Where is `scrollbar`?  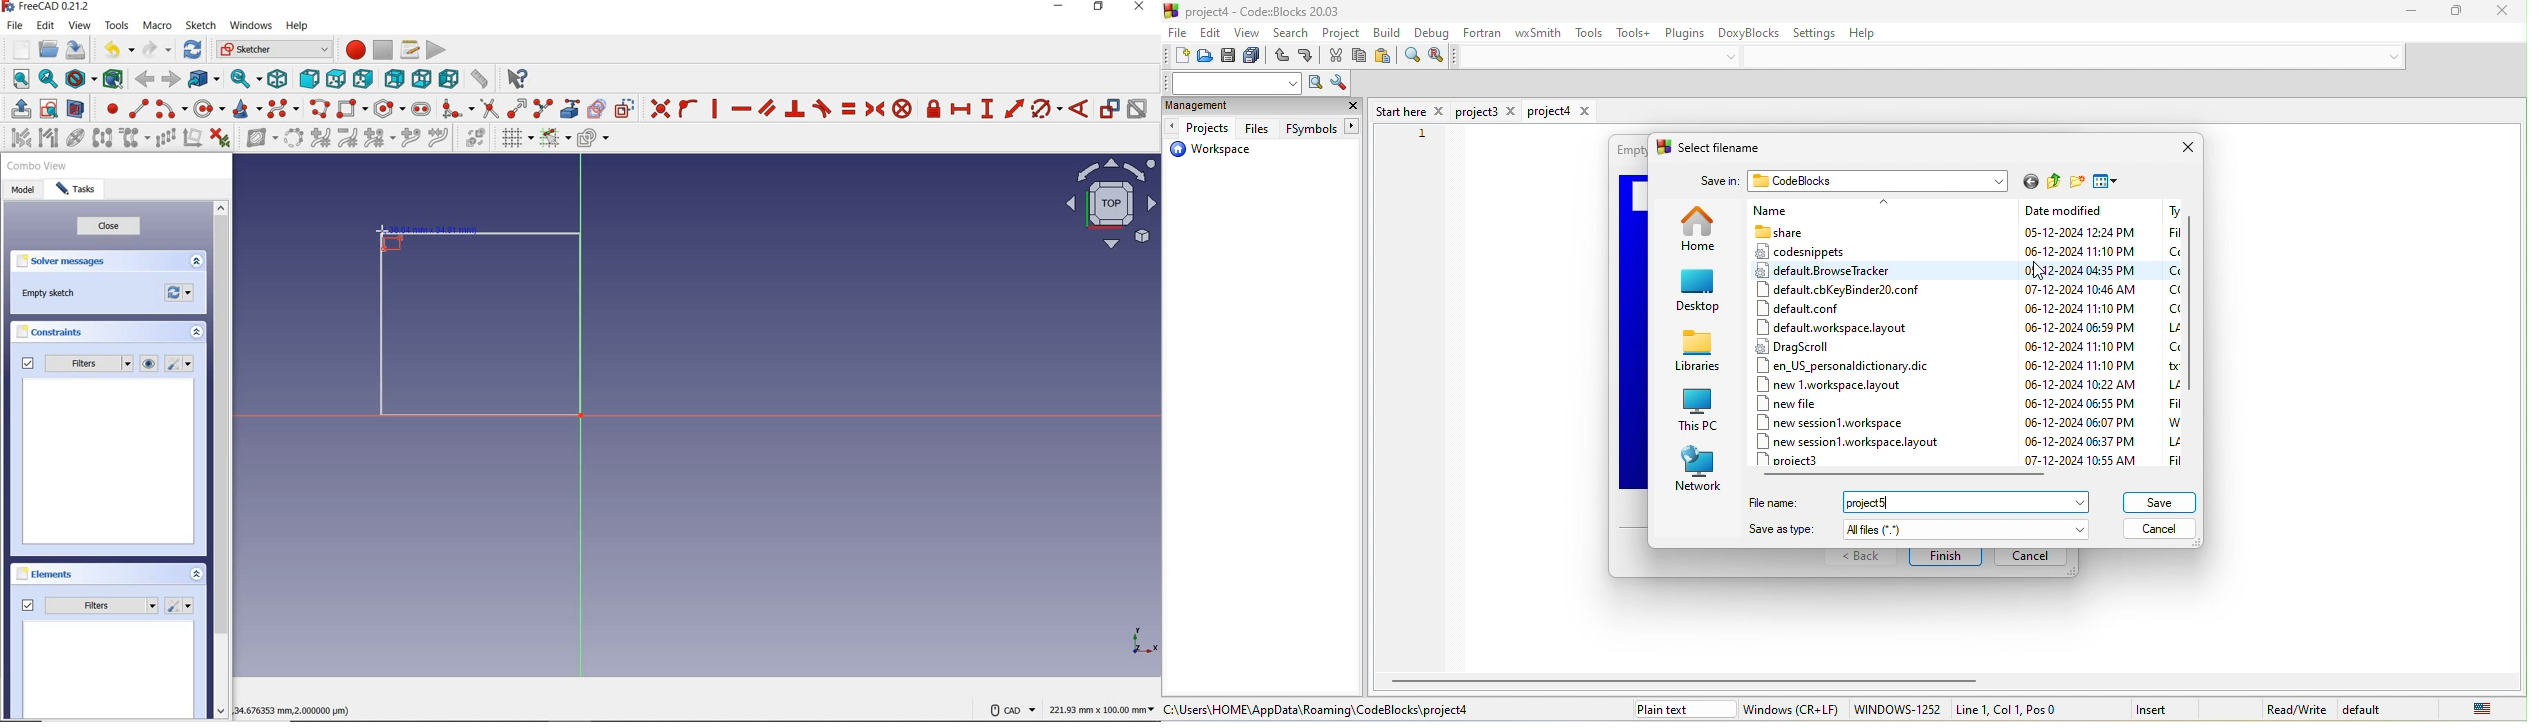 scrollbar is located at coordinates (223, 461).